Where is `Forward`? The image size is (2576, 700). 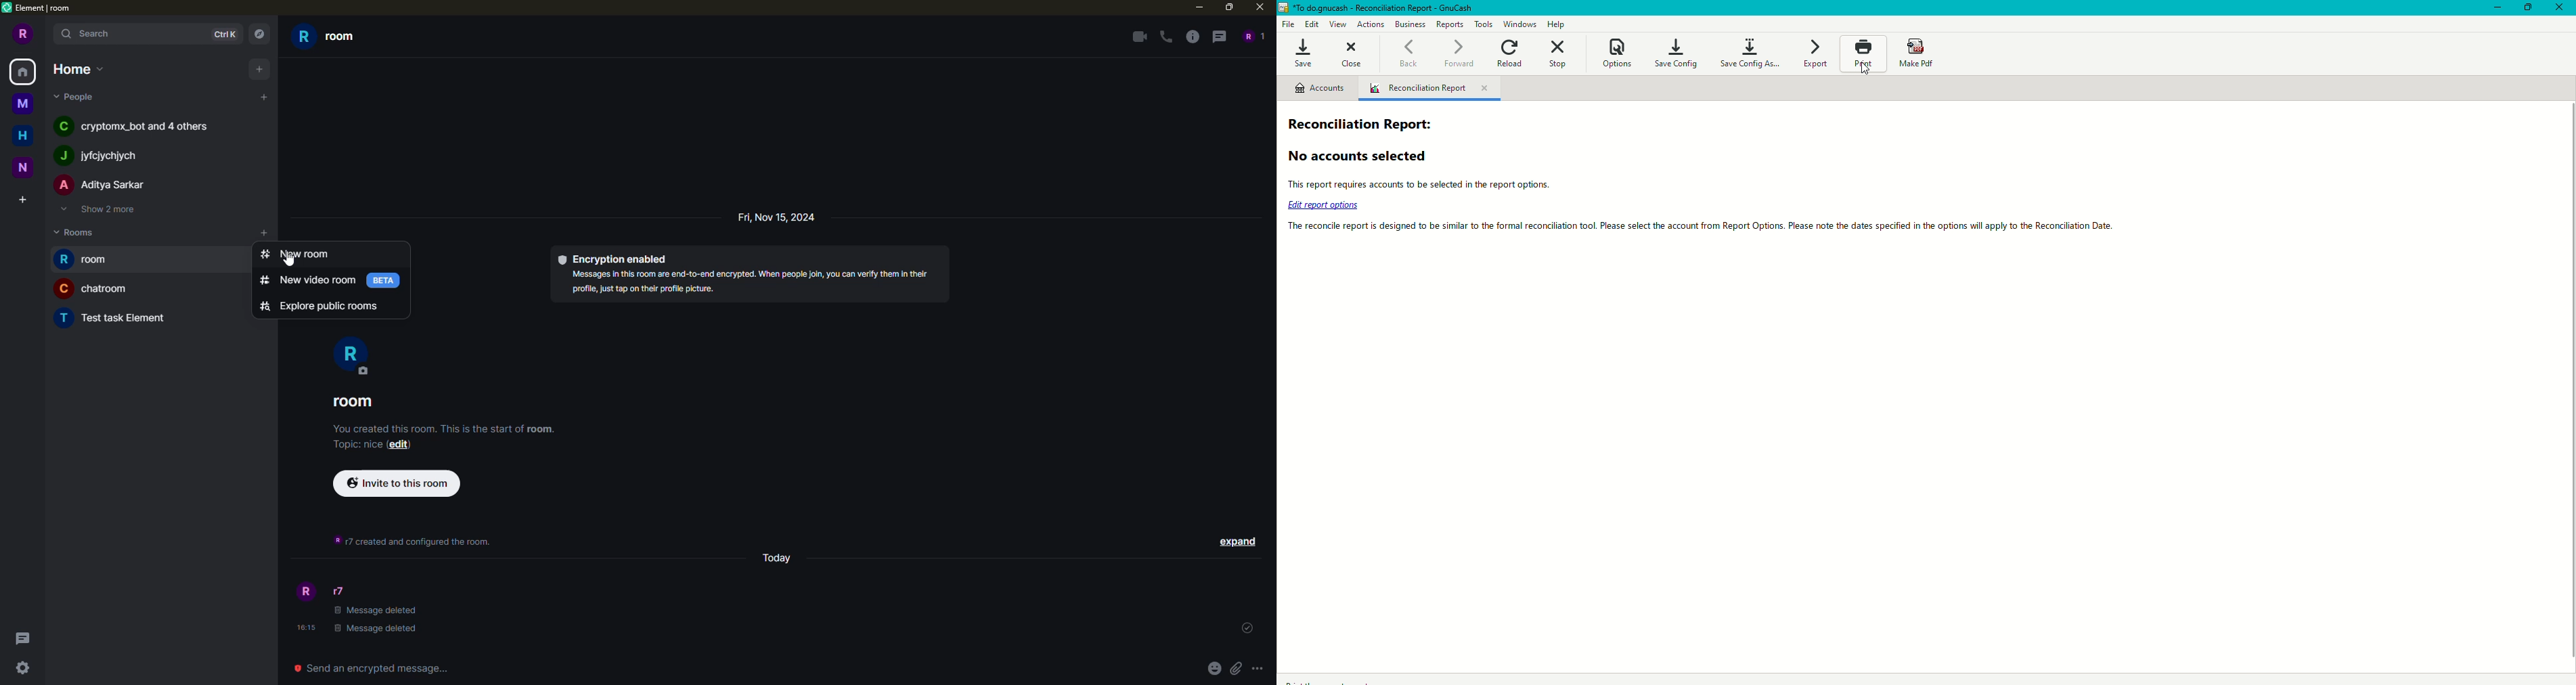 Forward is located at coordinates (1457, 52).